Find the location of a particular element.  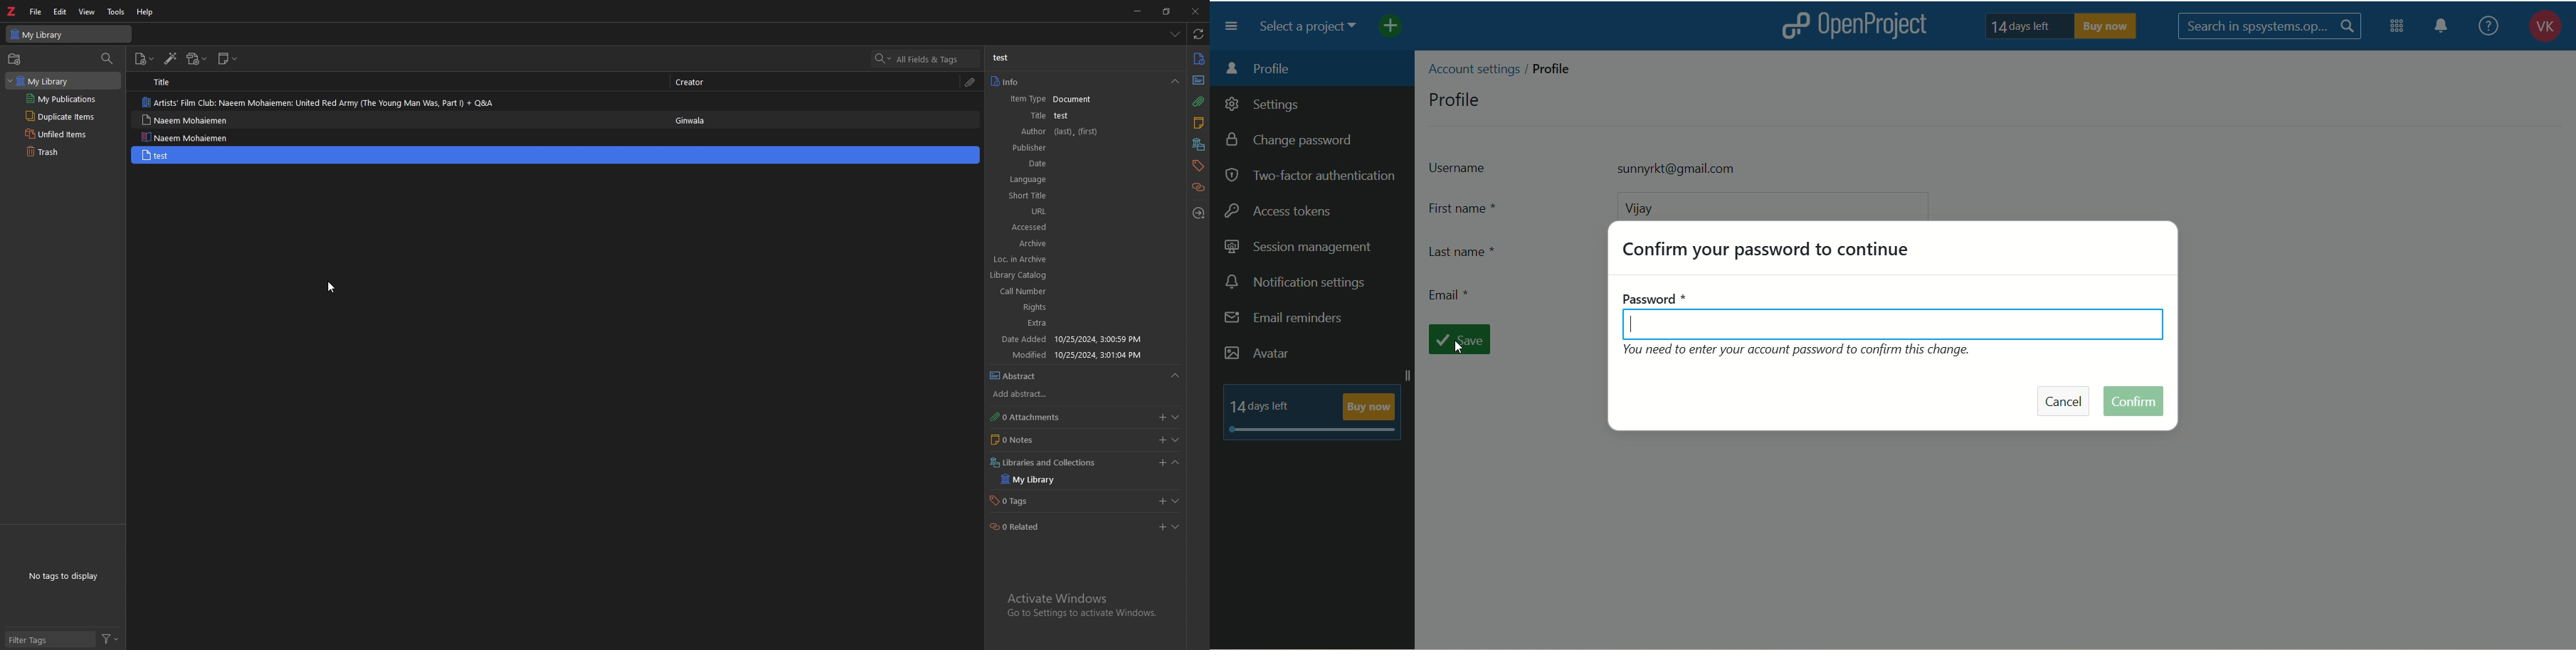

confirm password to continue is located at coordinates (1770, 248).